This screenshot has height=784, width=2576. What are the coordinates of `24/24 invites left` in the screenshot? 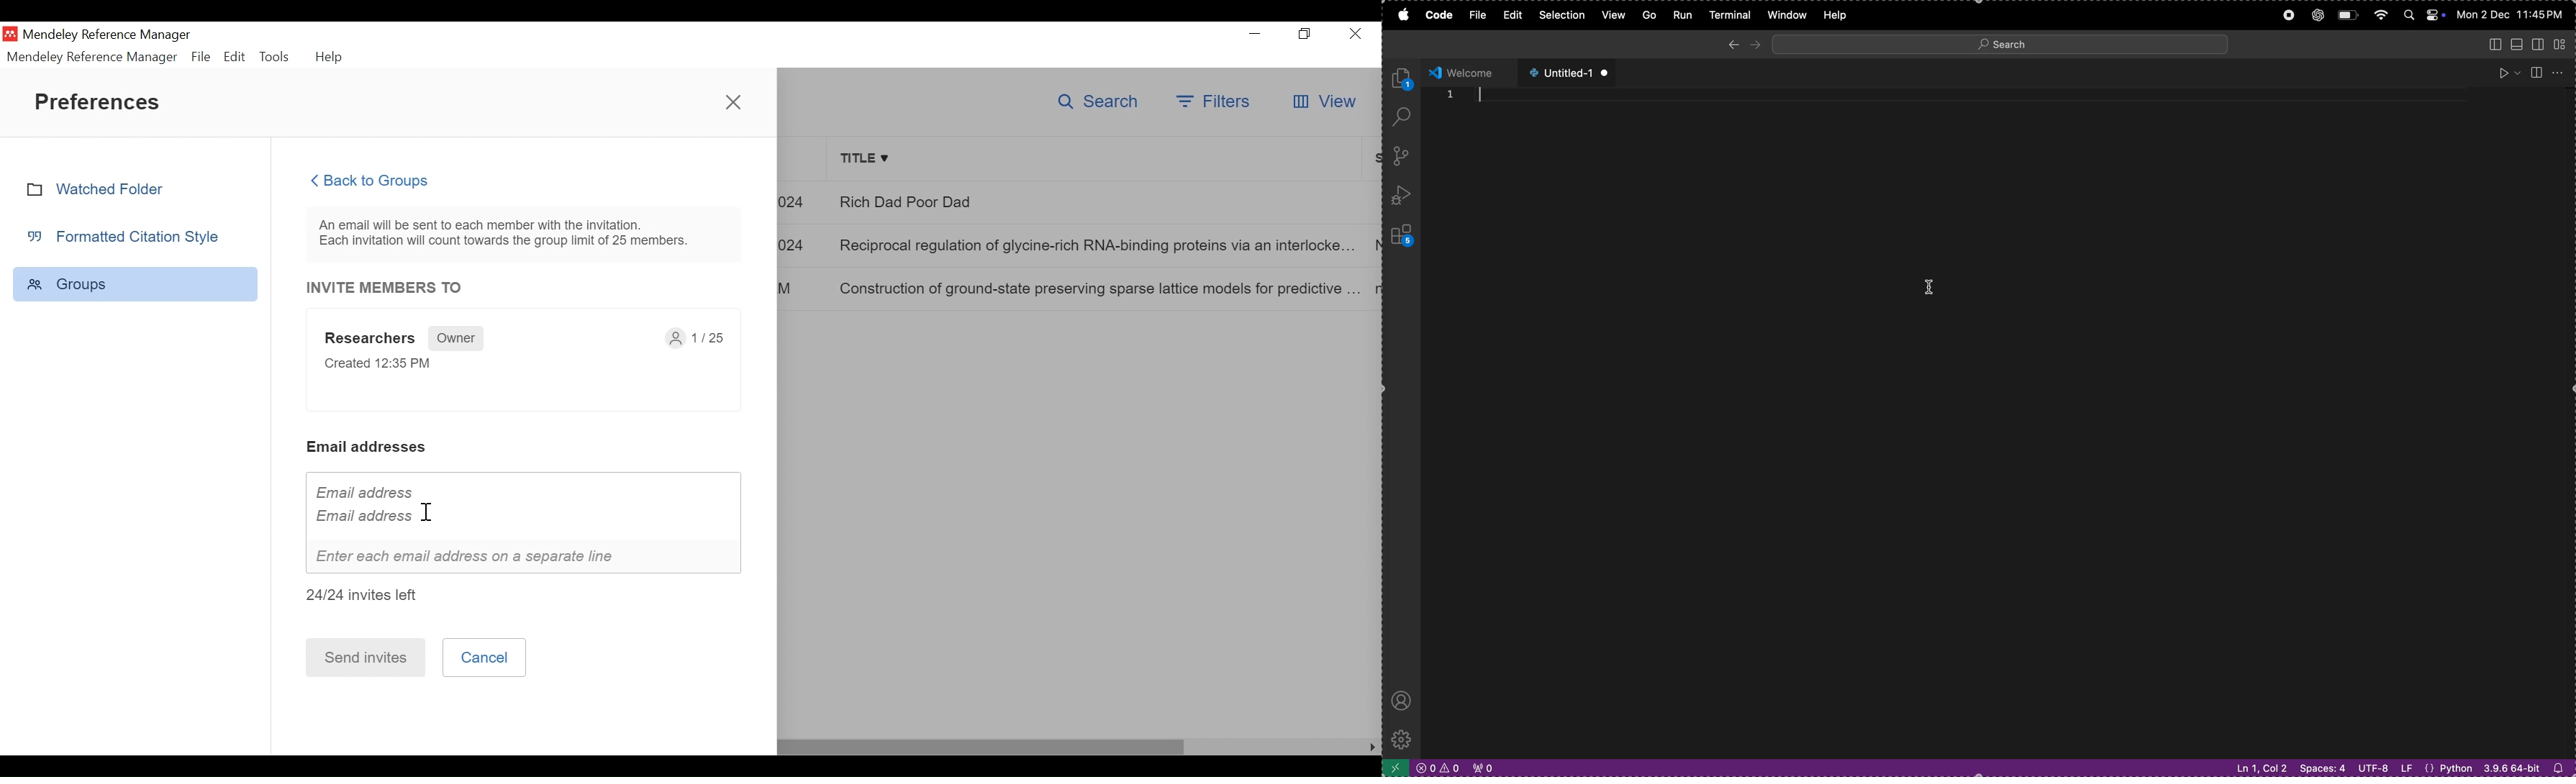 It's located at (371, 597).